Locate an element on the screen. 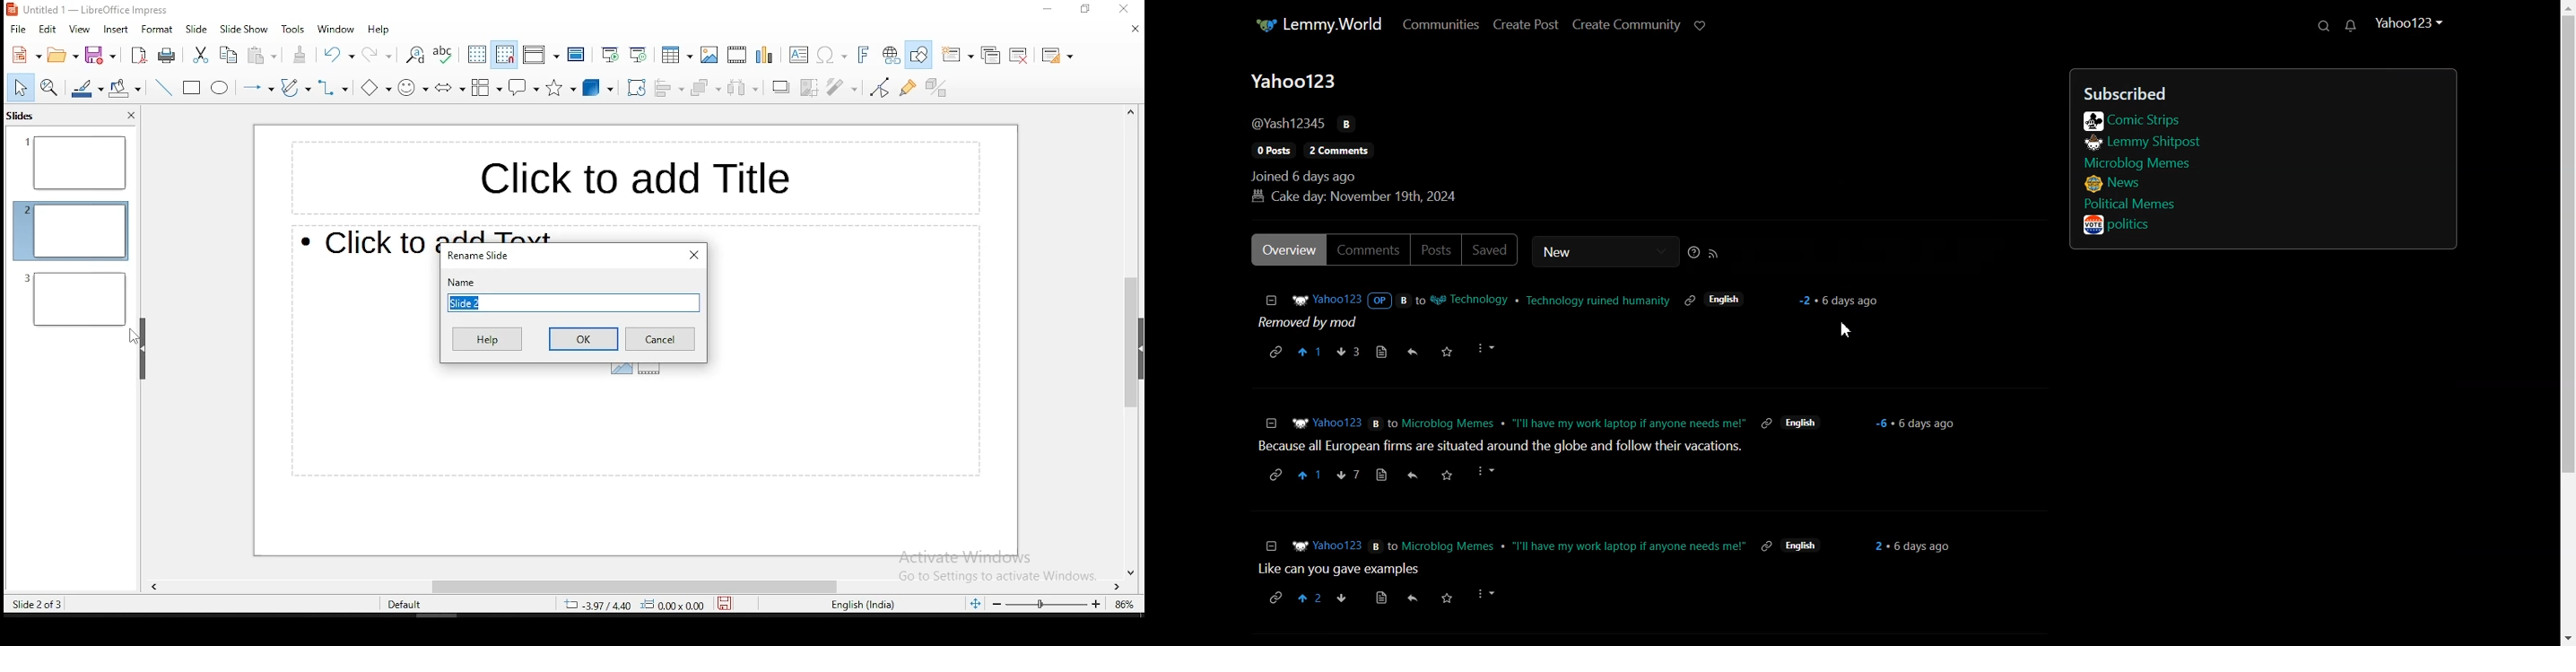 This screenshot has height=672, width=2576. Communities is located at coordinates (1442, 23).